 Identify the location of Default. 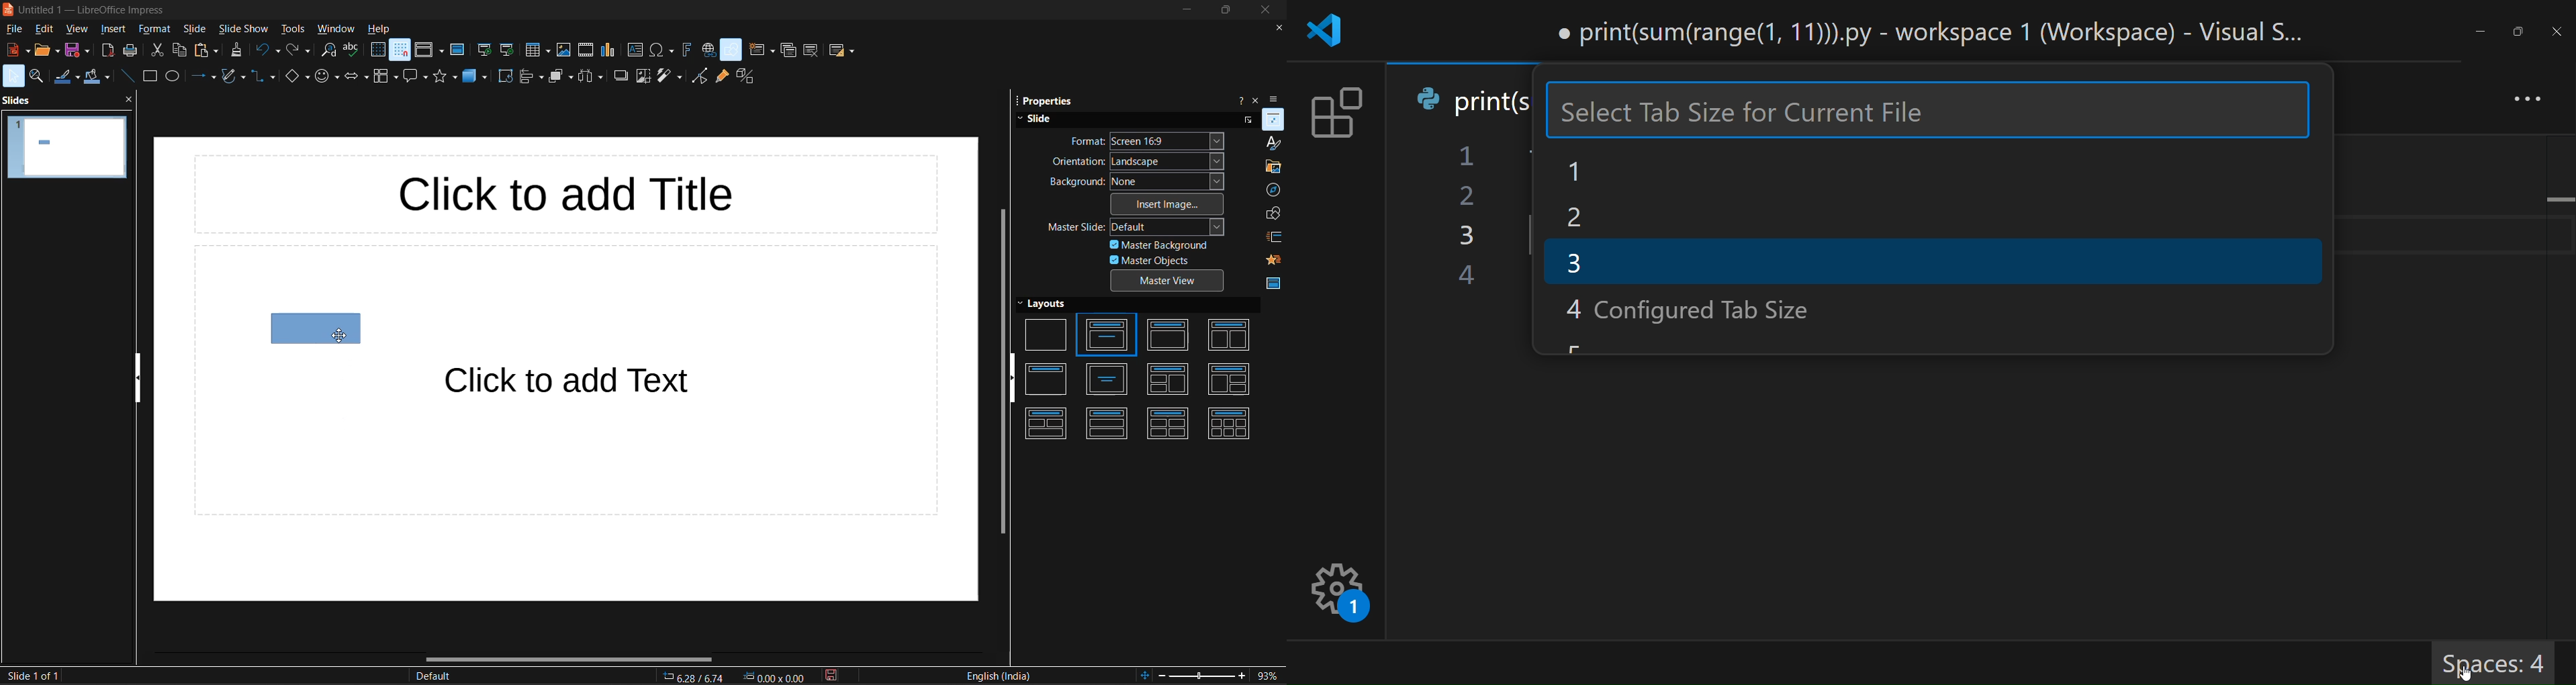
(433, 677).